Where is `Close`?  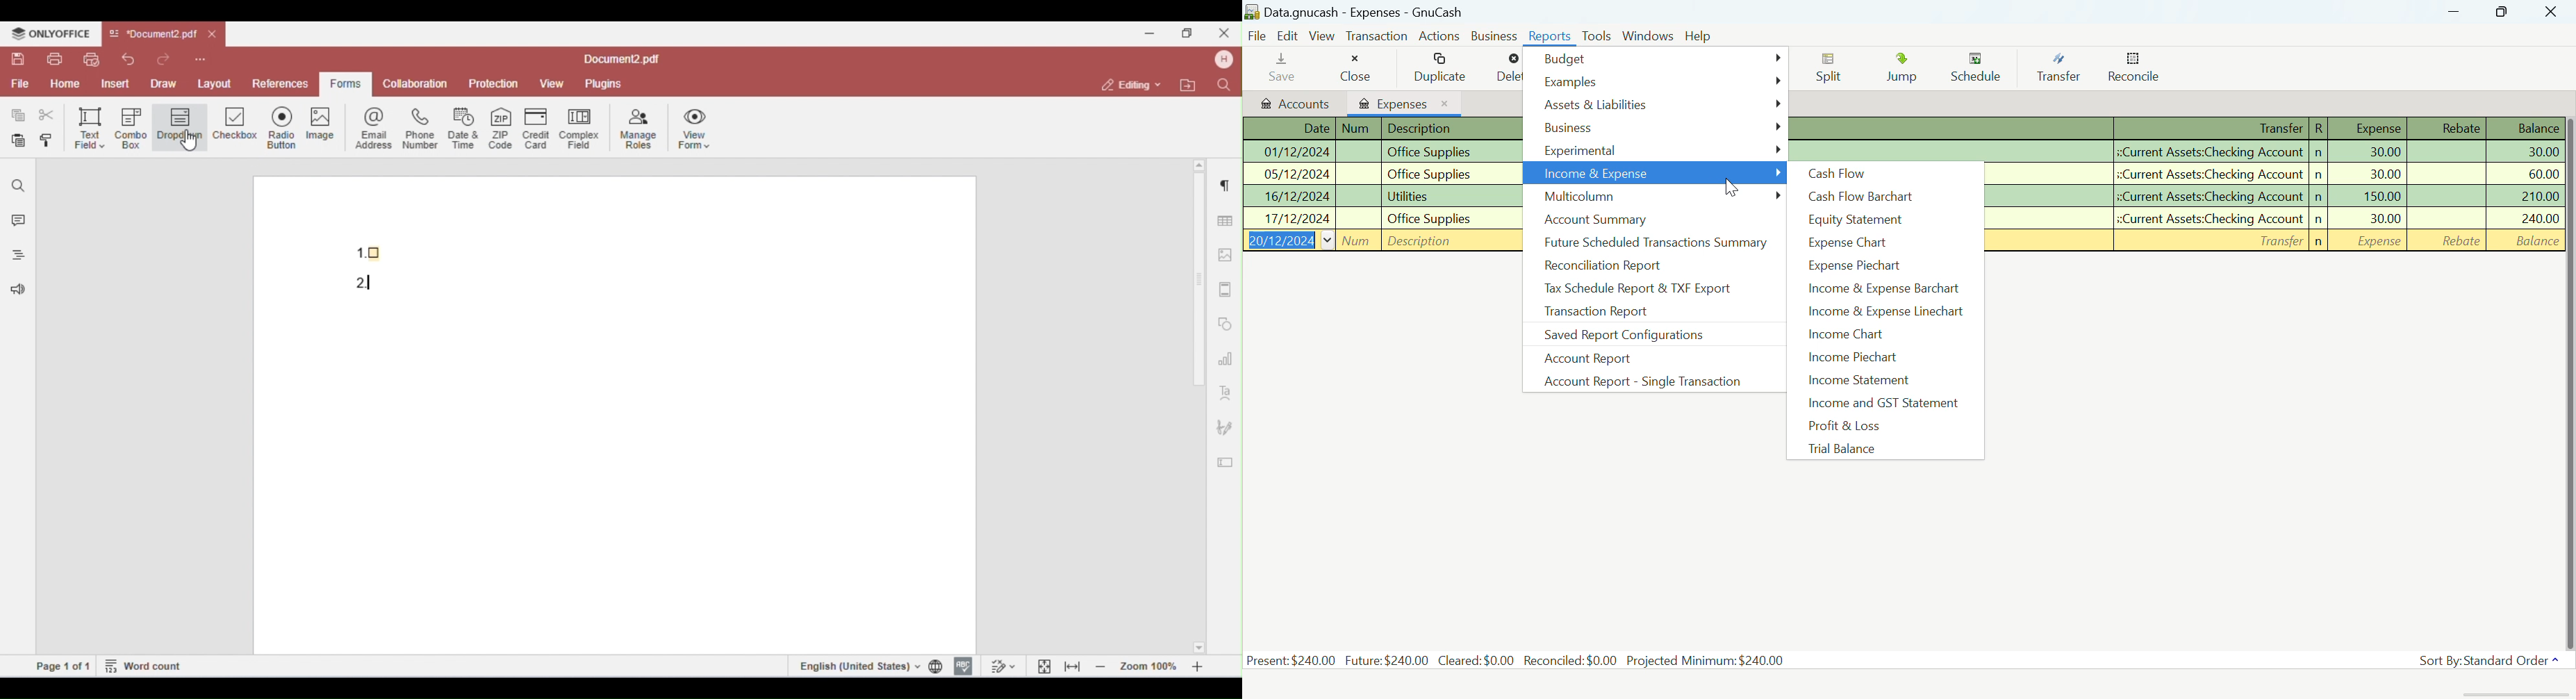 Close is located at coordinates (1357, 68).